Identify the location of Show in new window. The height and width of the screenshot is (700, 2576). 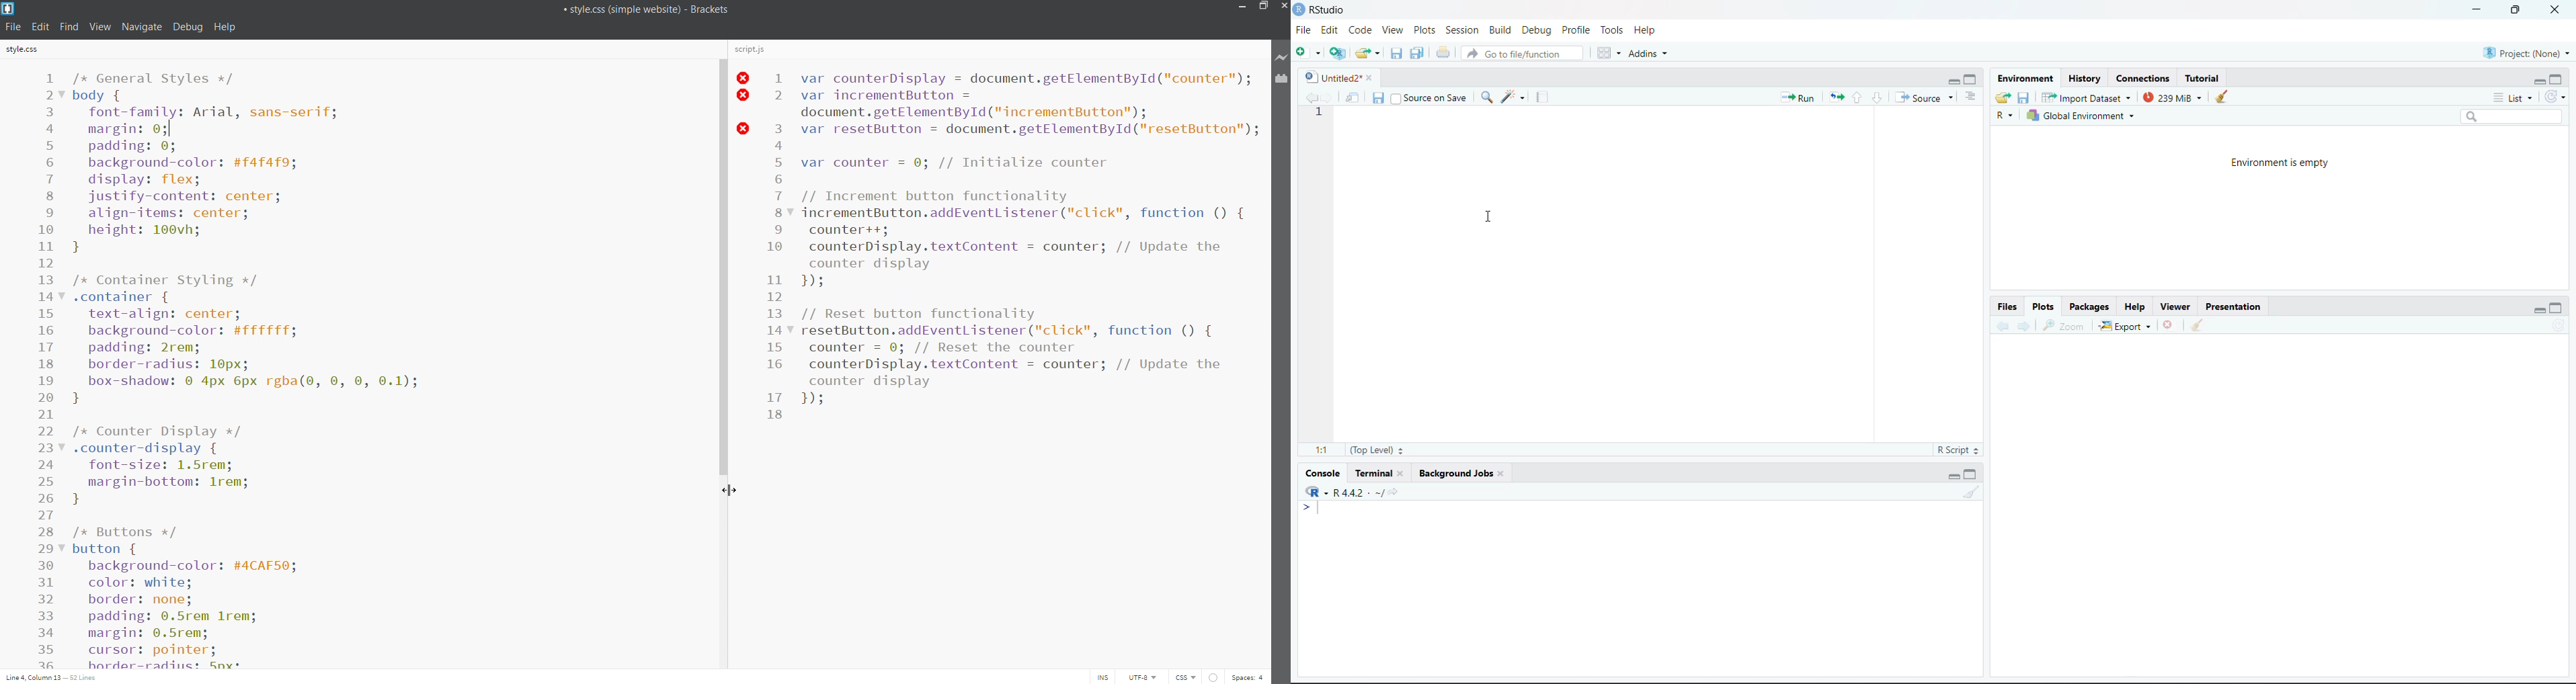
(1354, 97).